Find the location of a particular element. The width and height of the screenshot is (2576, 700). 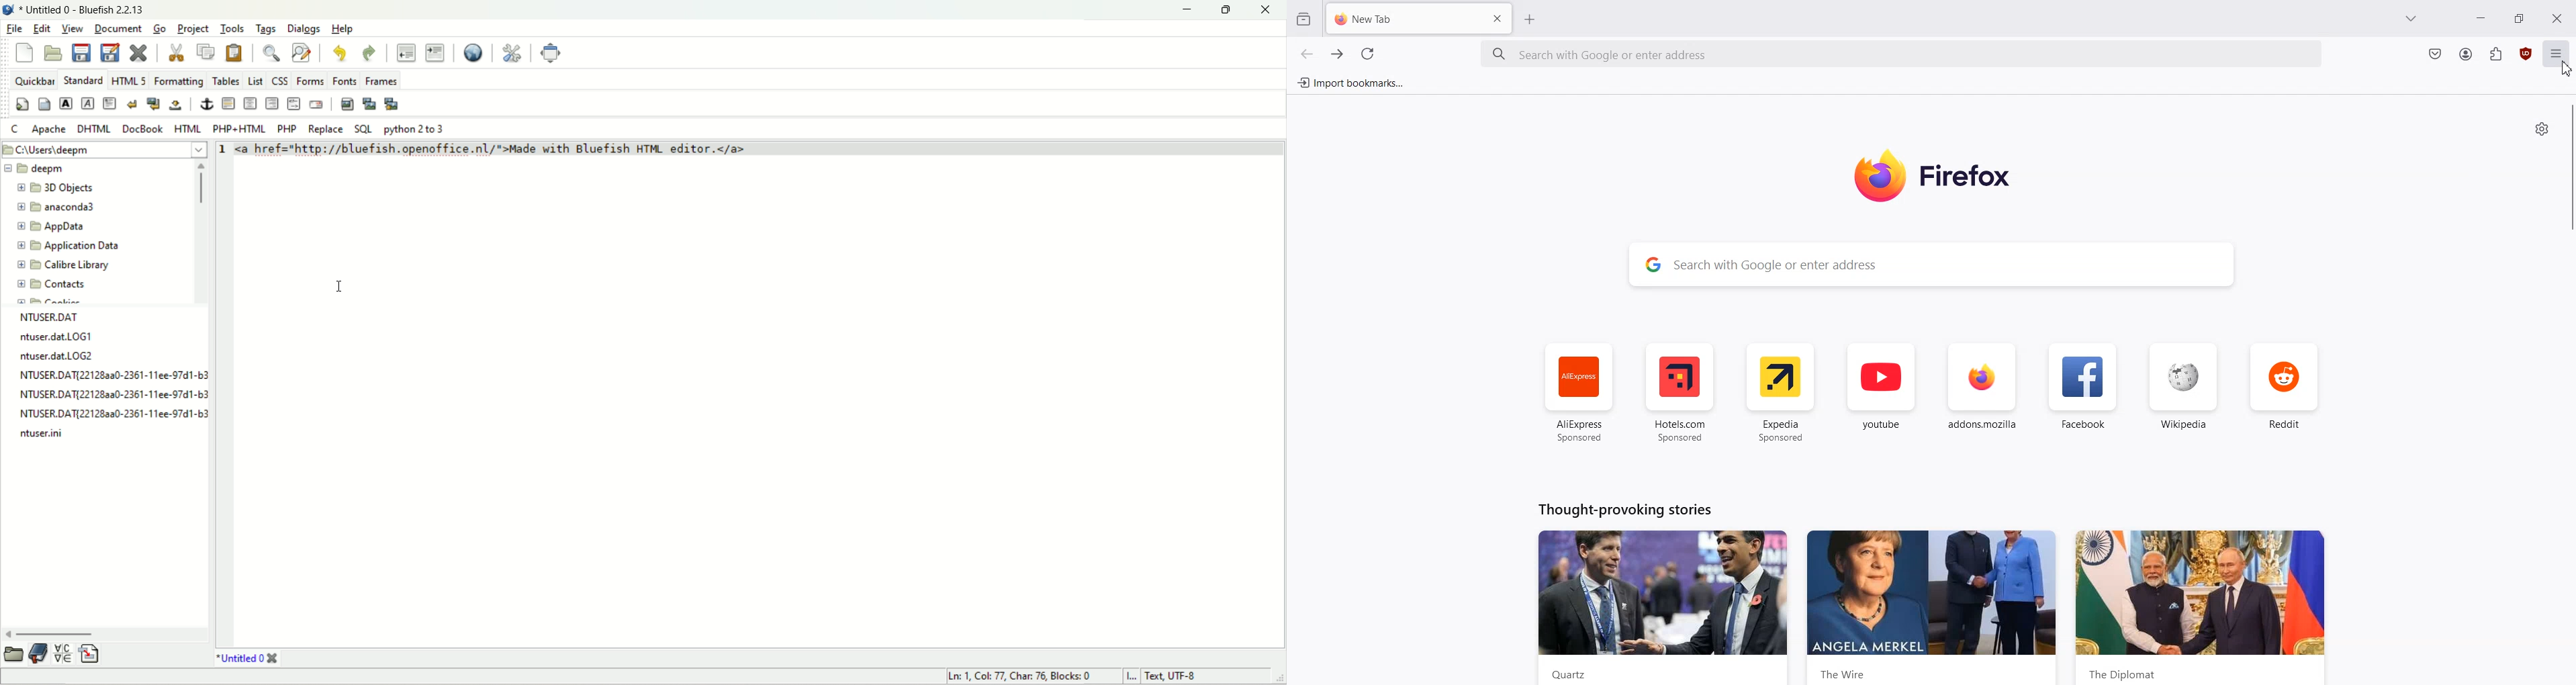

cut is located at coordinates (175, 54).